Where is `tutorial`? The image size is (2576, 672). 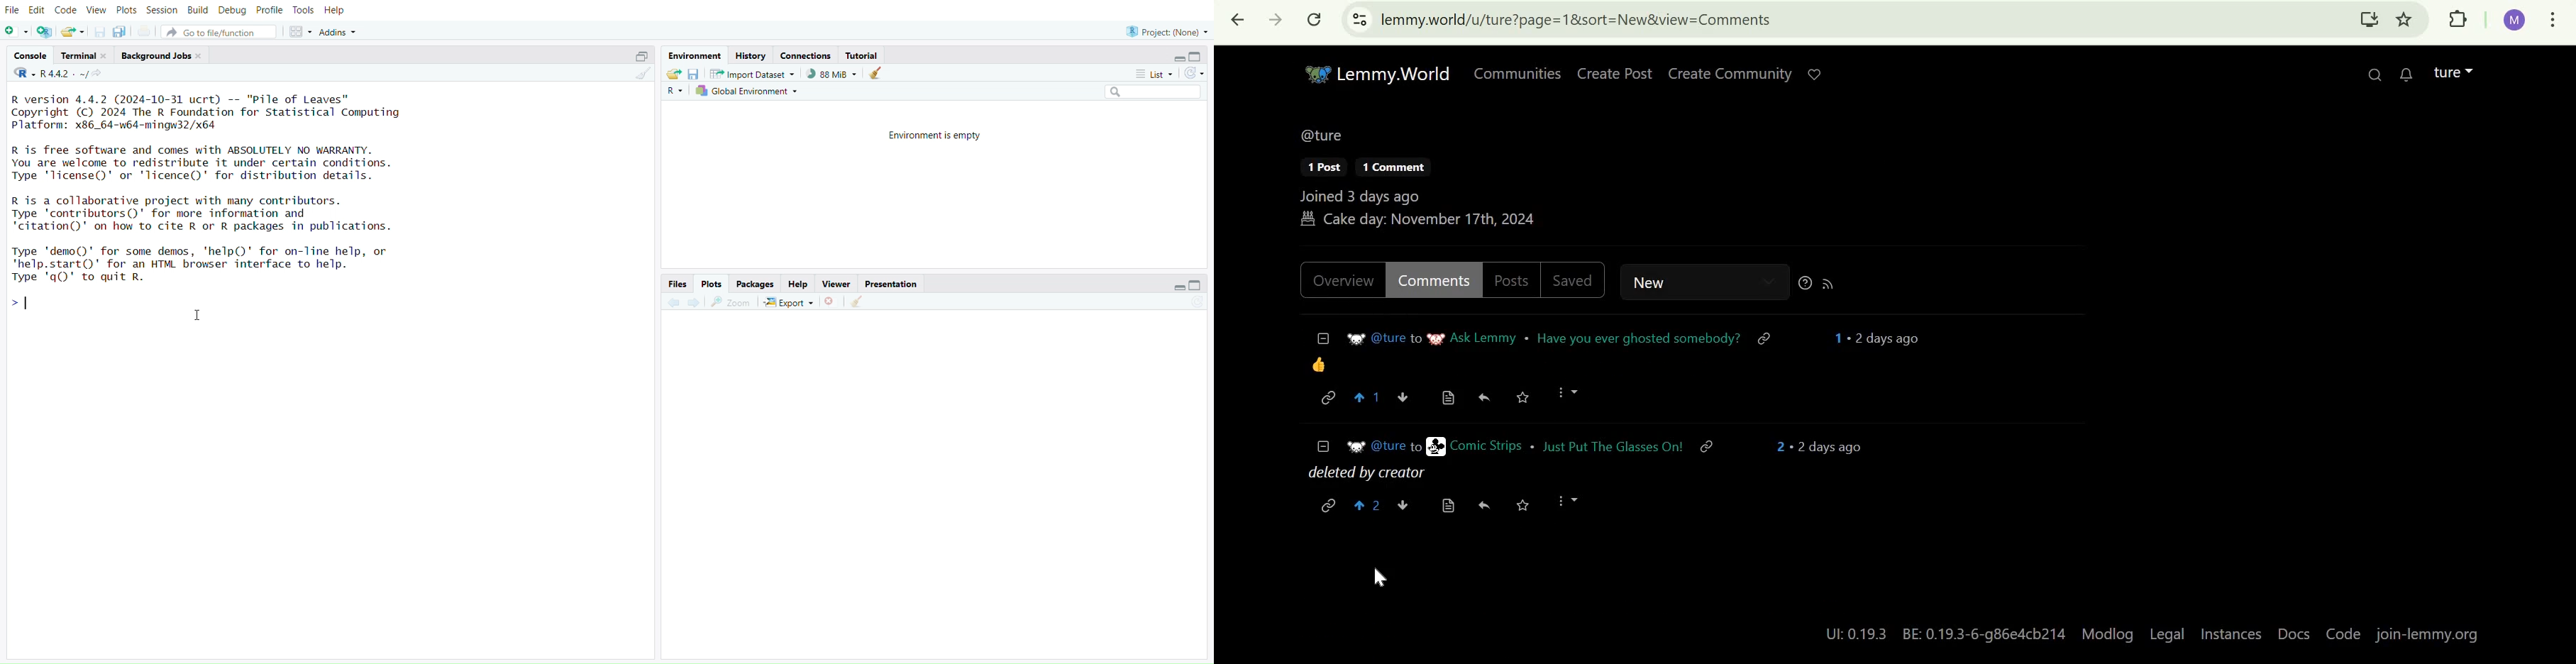 tutorial is located at coordinates (865, 55).